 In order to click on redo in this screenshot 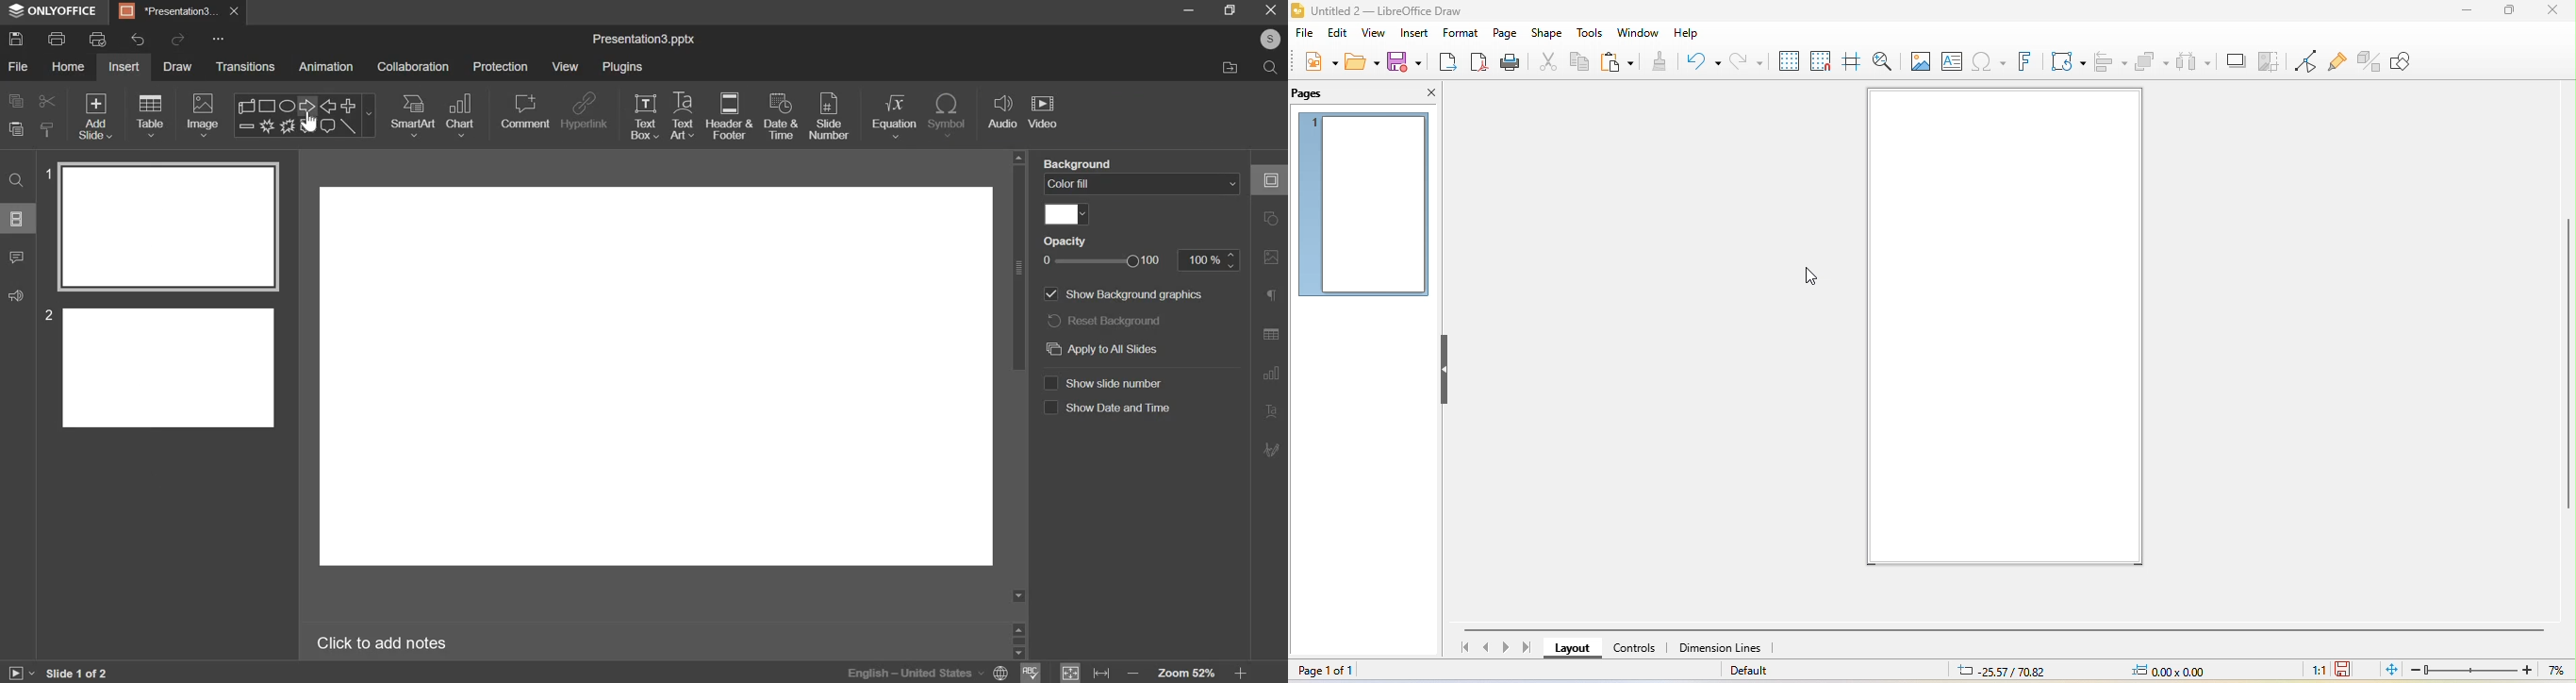, I will do `click(179, 38)`.